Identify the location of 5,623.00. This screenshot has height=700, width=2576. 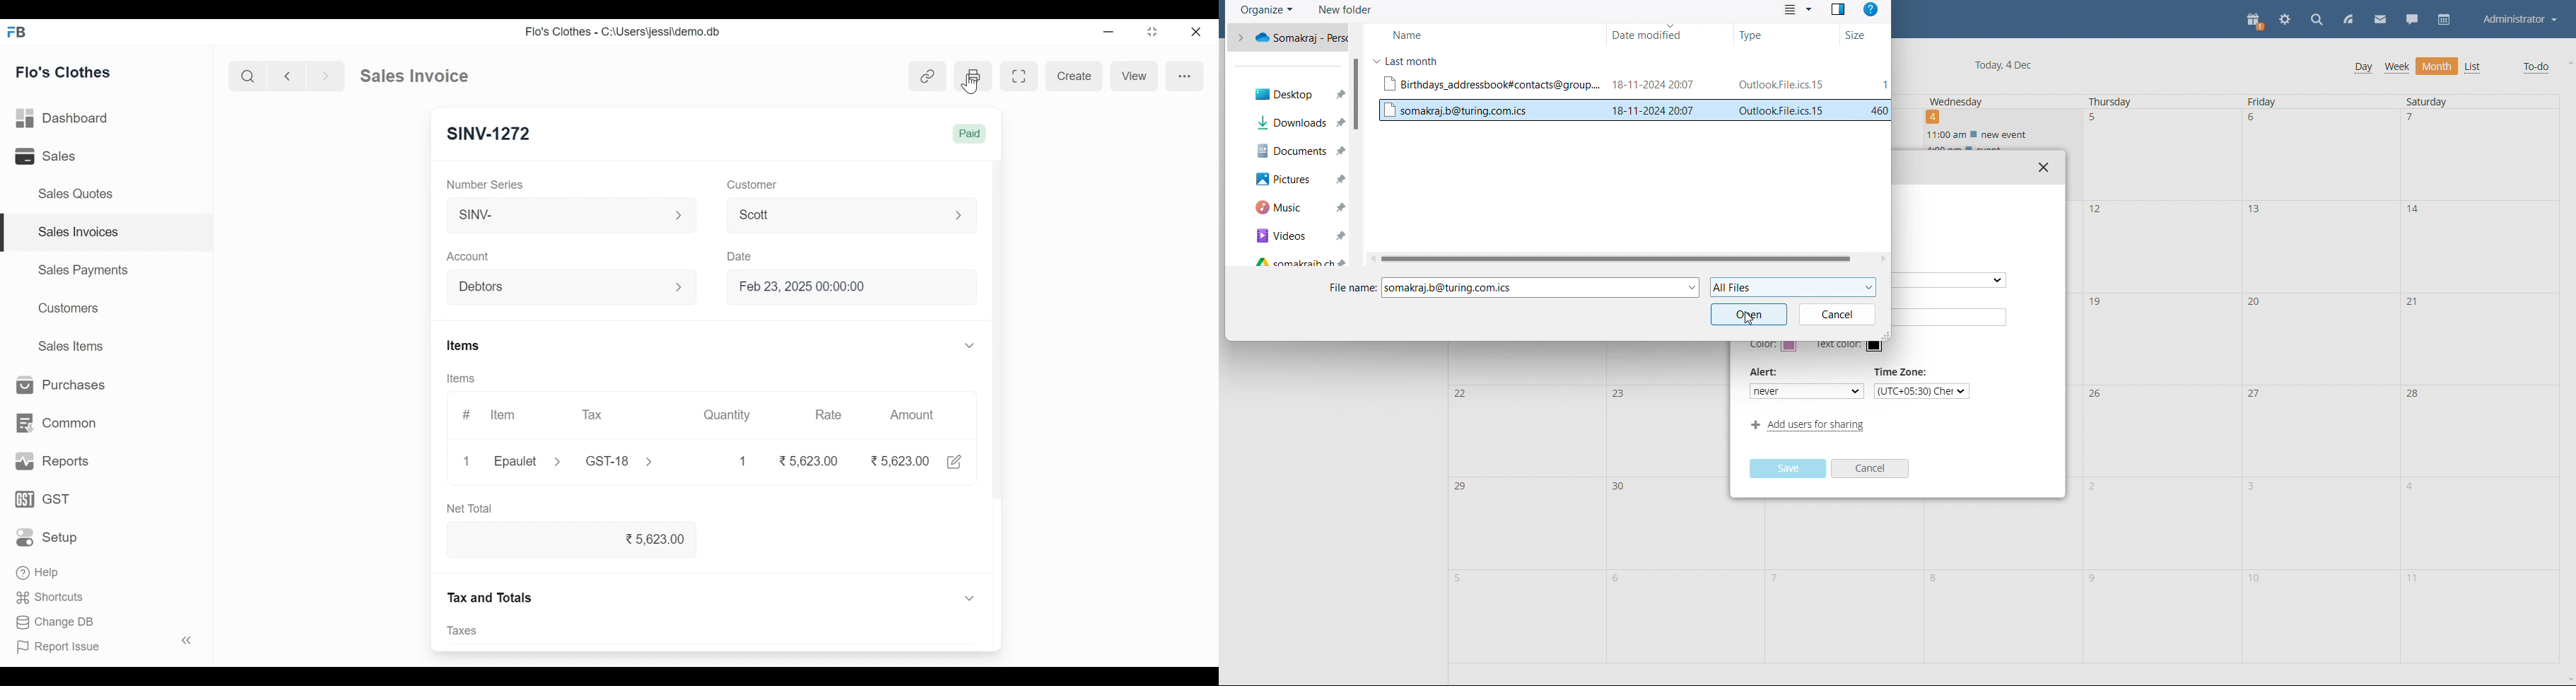
(806, 460).